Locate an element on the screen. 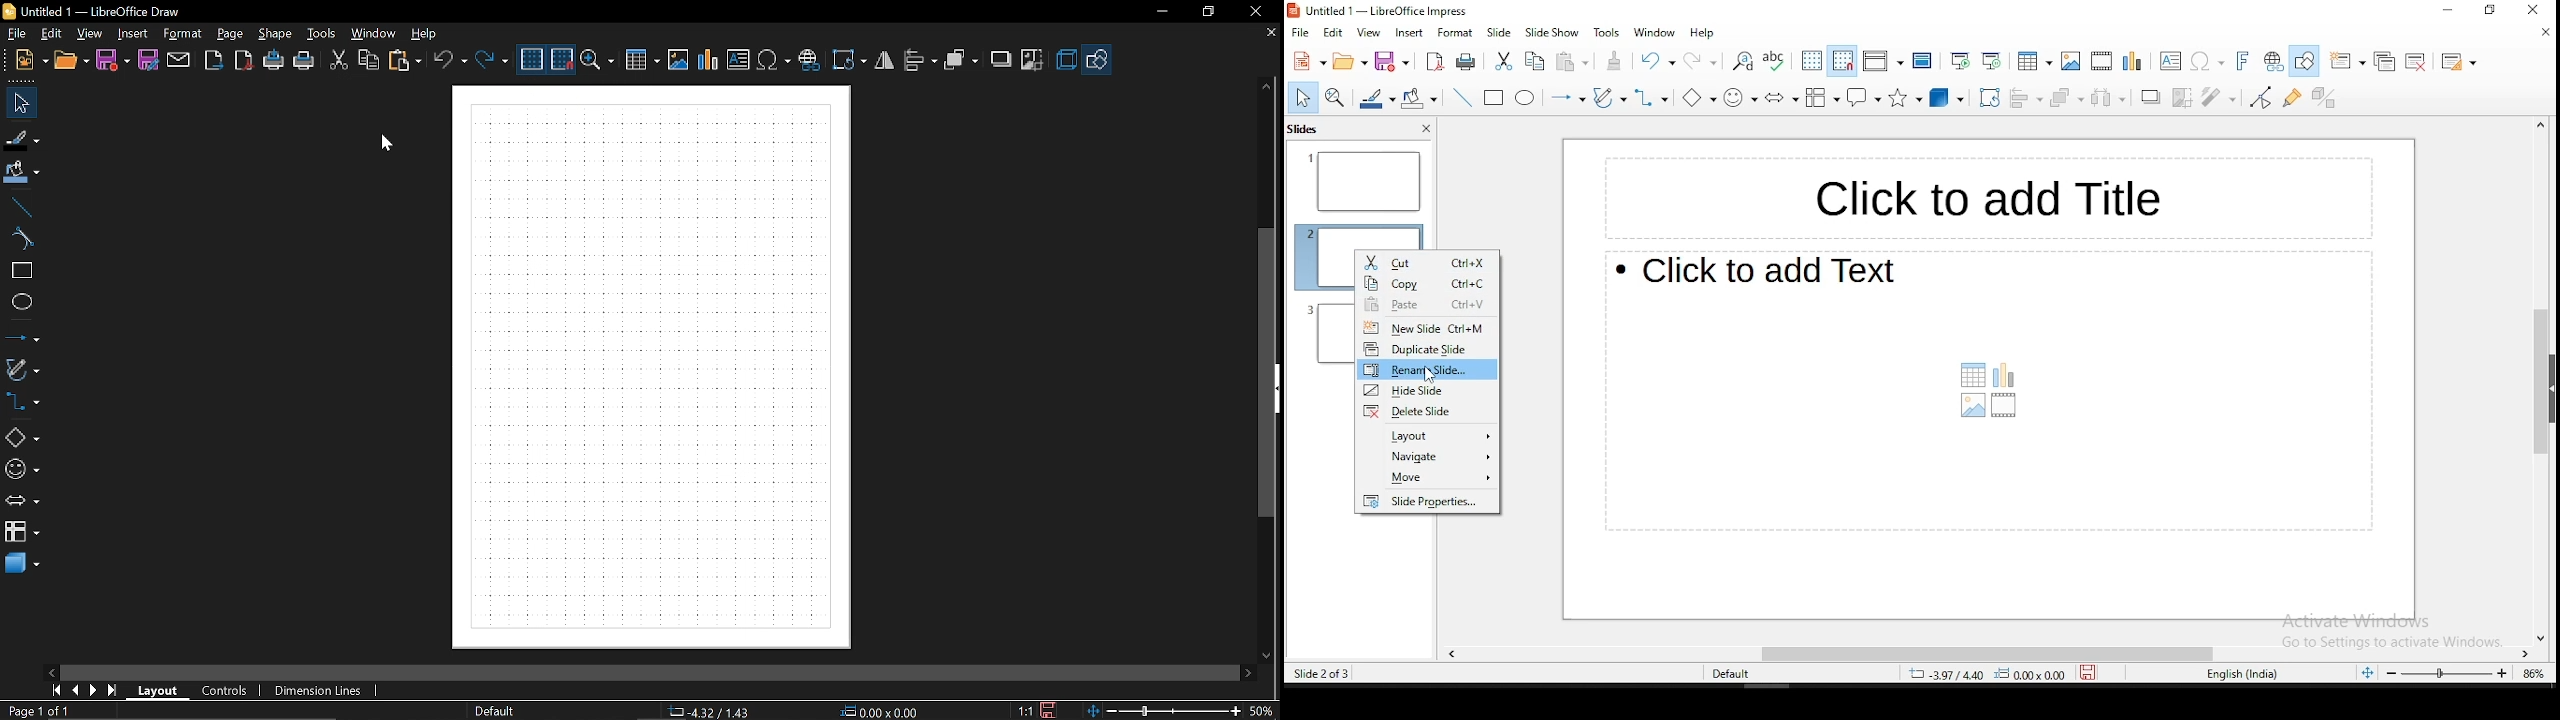 This screenshot has width=2576, height=728. 0.00x0.00 is located at coordinates (2036, 675).